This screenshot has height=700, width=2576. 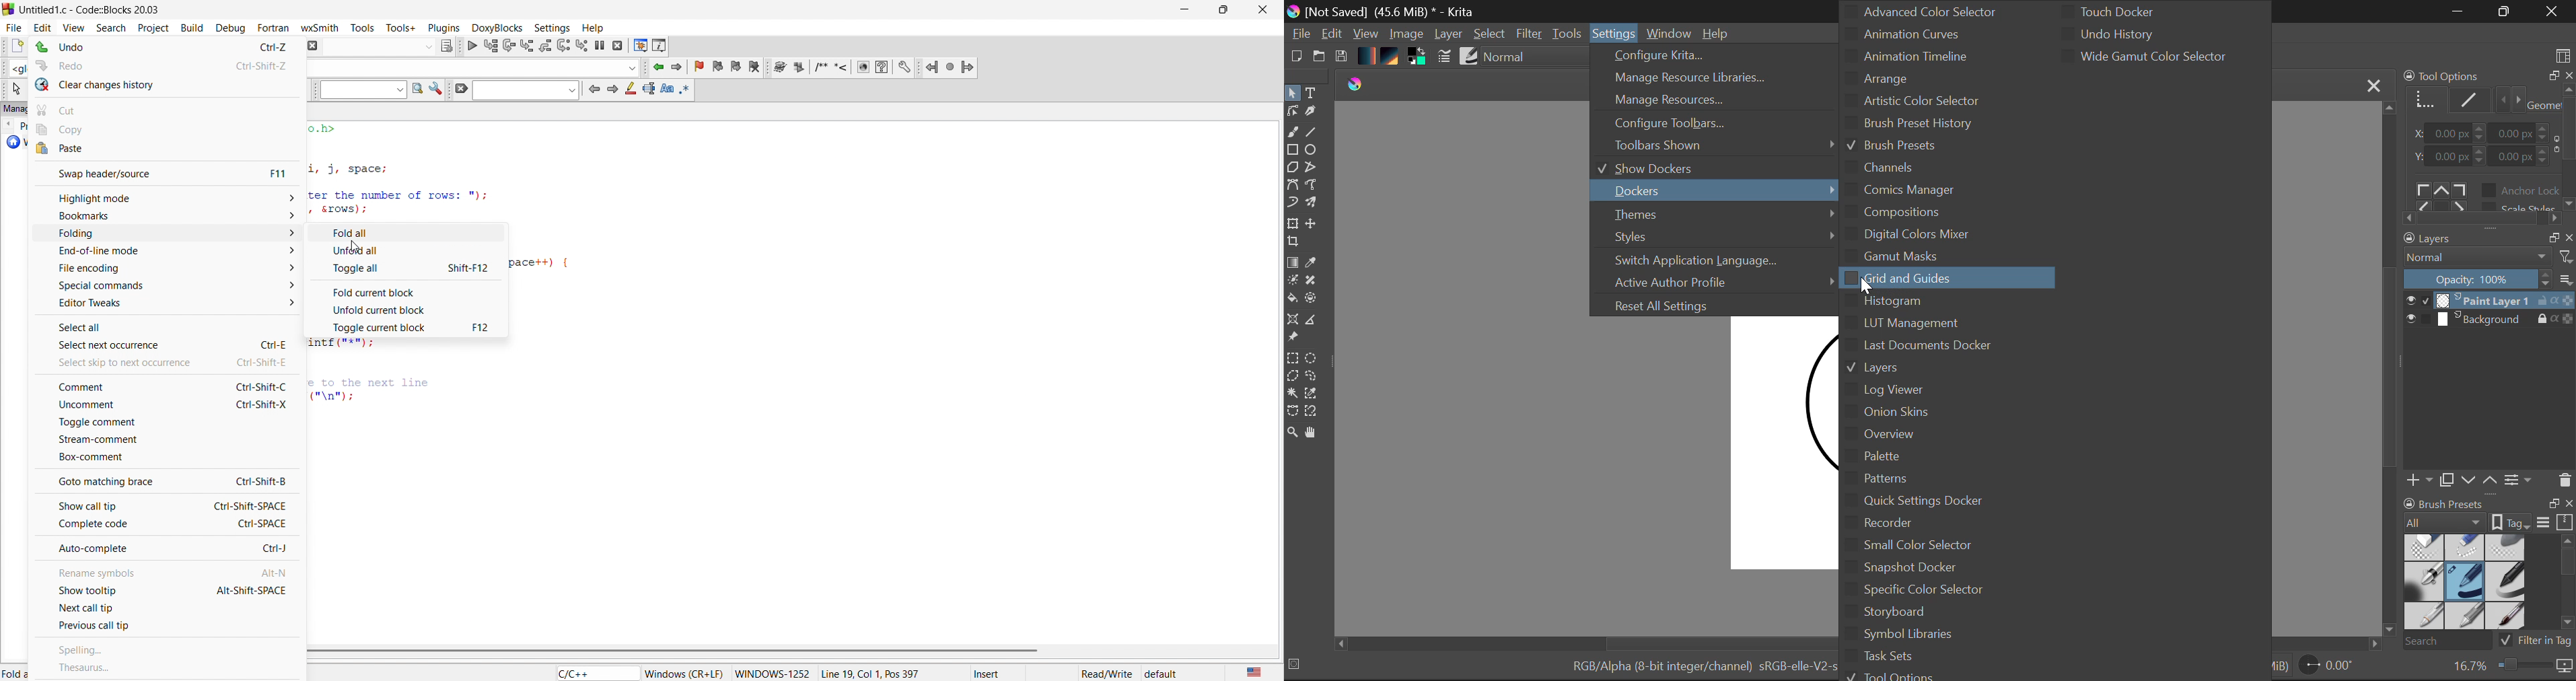 I want to click on rename symbols, so click(x=163, y=569).